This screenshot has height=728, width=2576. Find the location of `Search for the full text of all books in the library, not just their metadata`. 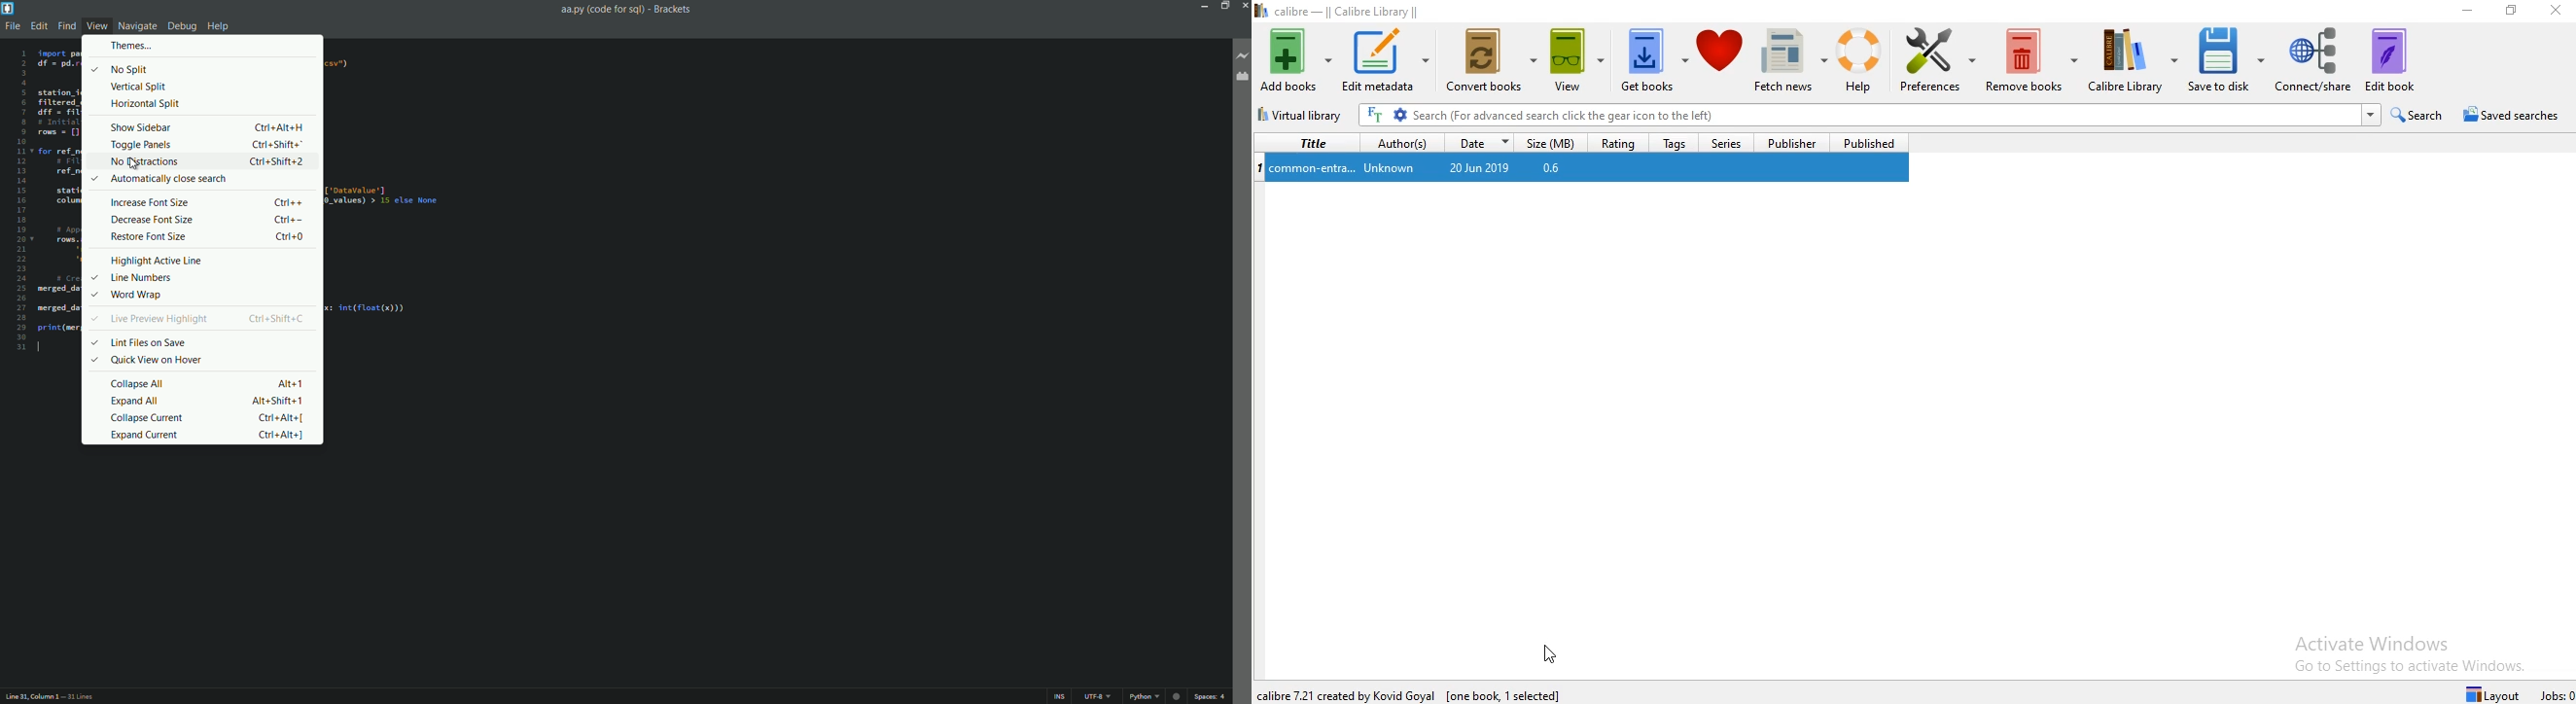

Search for the full text of all books in the library, not just their metadata is located at coordinates (1375, 116).